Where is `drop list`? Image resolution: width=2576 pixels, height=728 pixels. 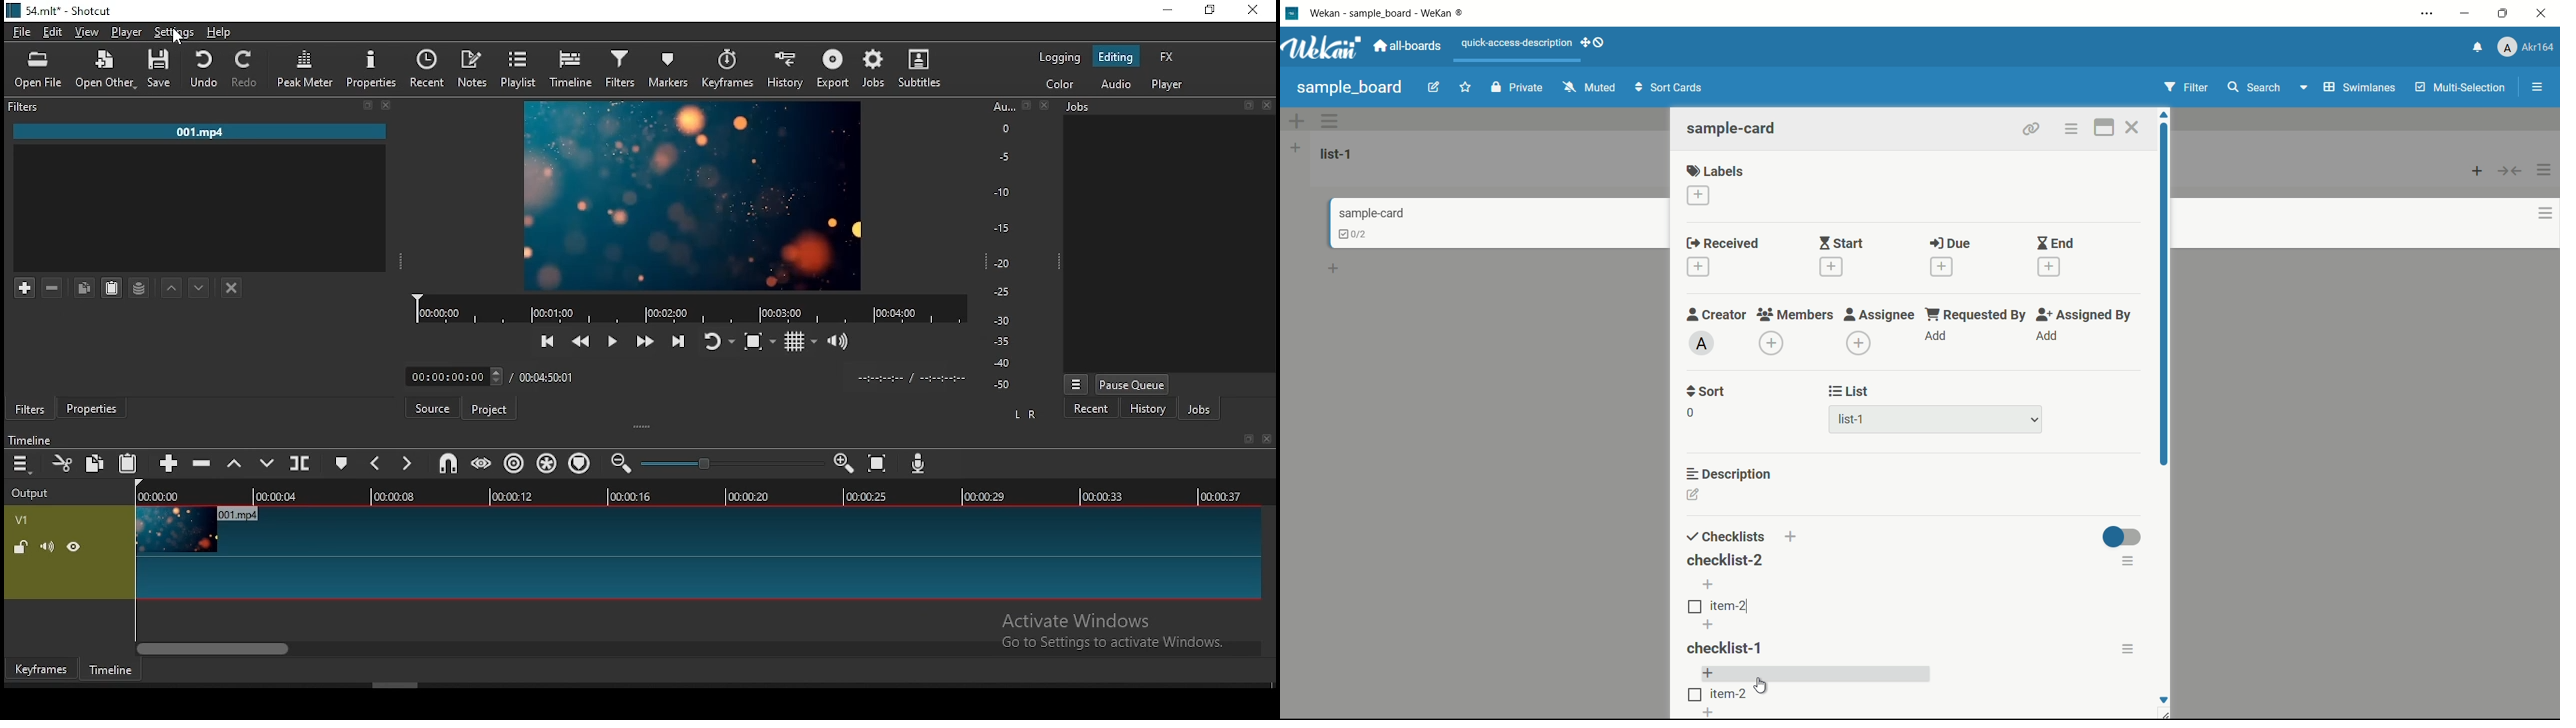
drop list is located at coordinates (450, 377).